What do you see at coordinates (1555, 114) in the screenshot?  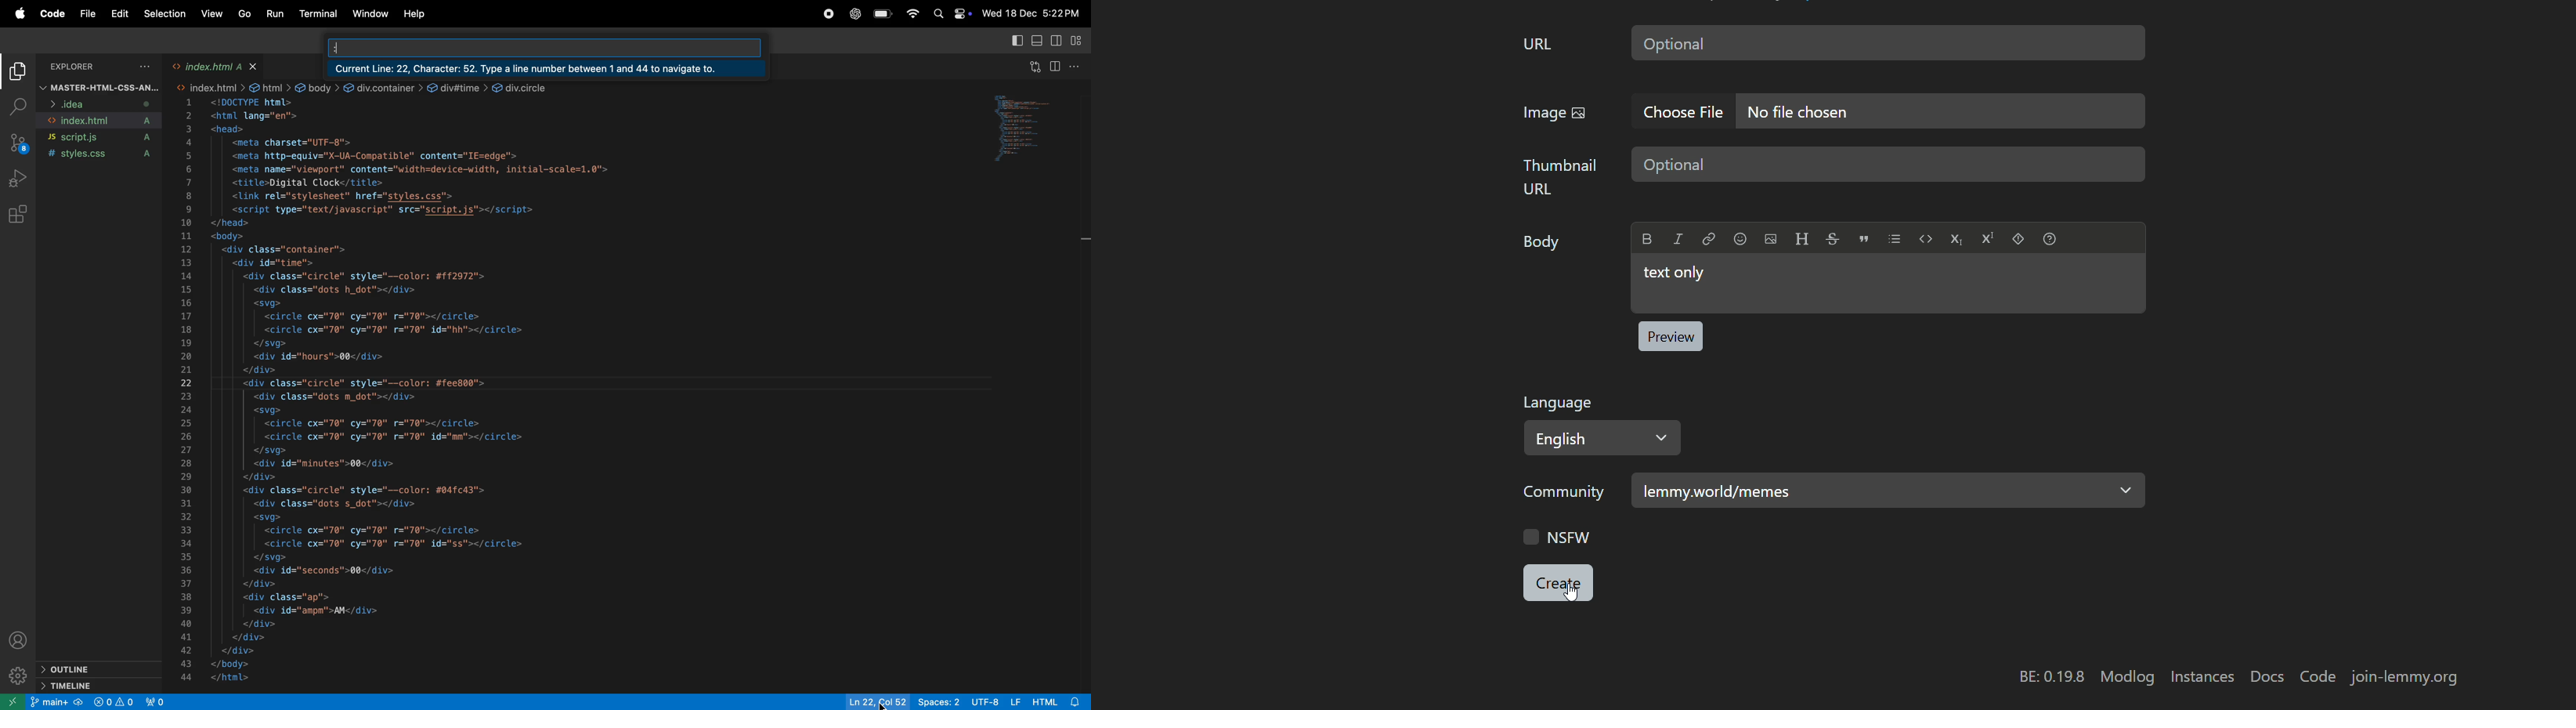 I see `image` at bounding box center [1555, 114].